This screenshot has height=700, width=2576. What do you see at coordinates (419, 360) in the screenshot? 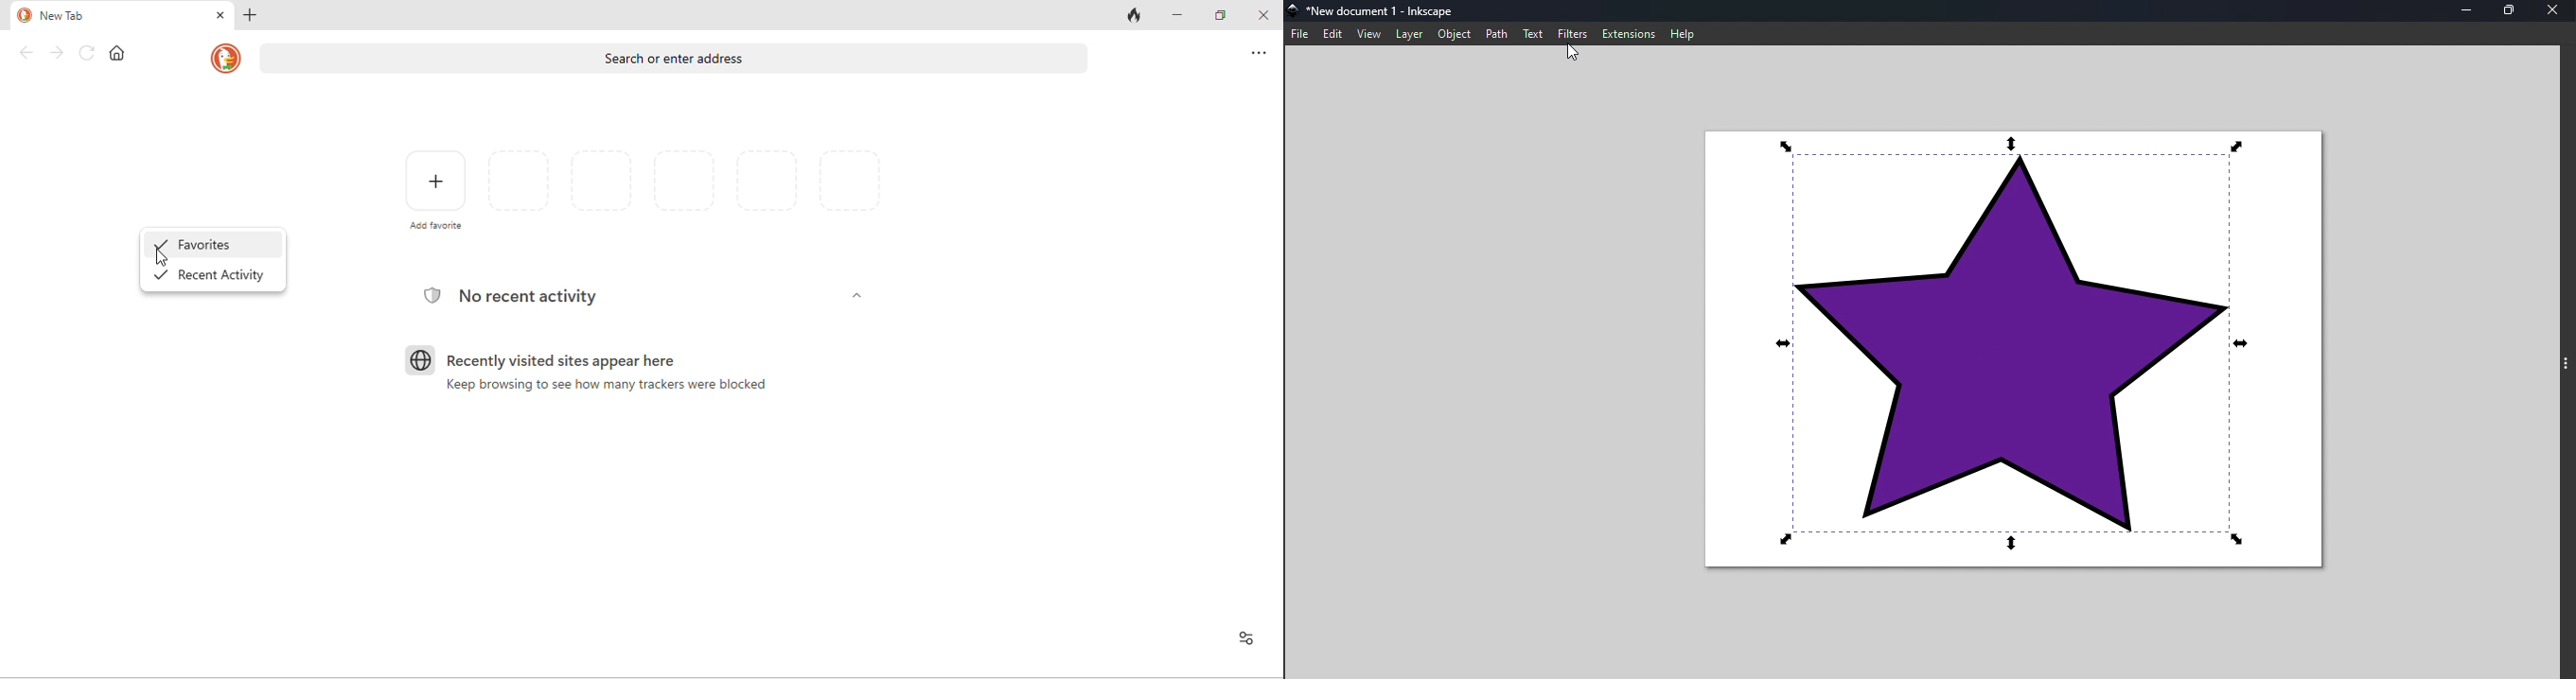
I see `browser logo` at bounding box center [419, 360].